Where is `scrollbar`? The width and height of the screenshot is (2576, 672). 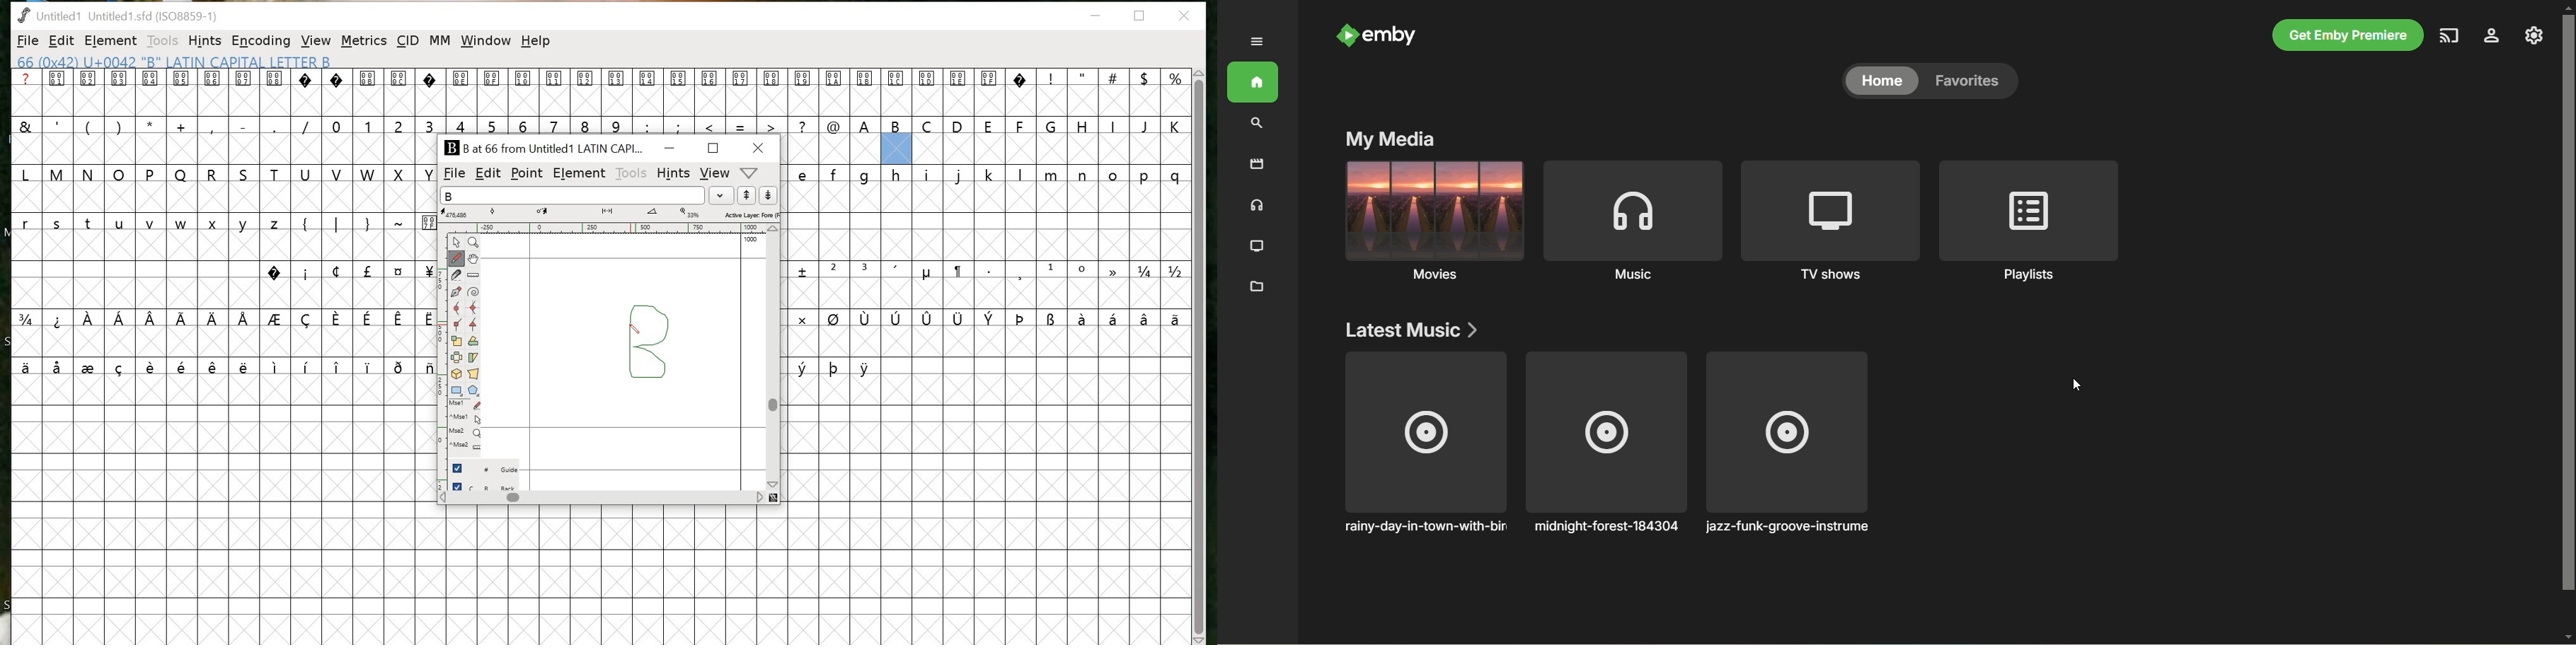 scrollbar is located at coordinates (775, 358).